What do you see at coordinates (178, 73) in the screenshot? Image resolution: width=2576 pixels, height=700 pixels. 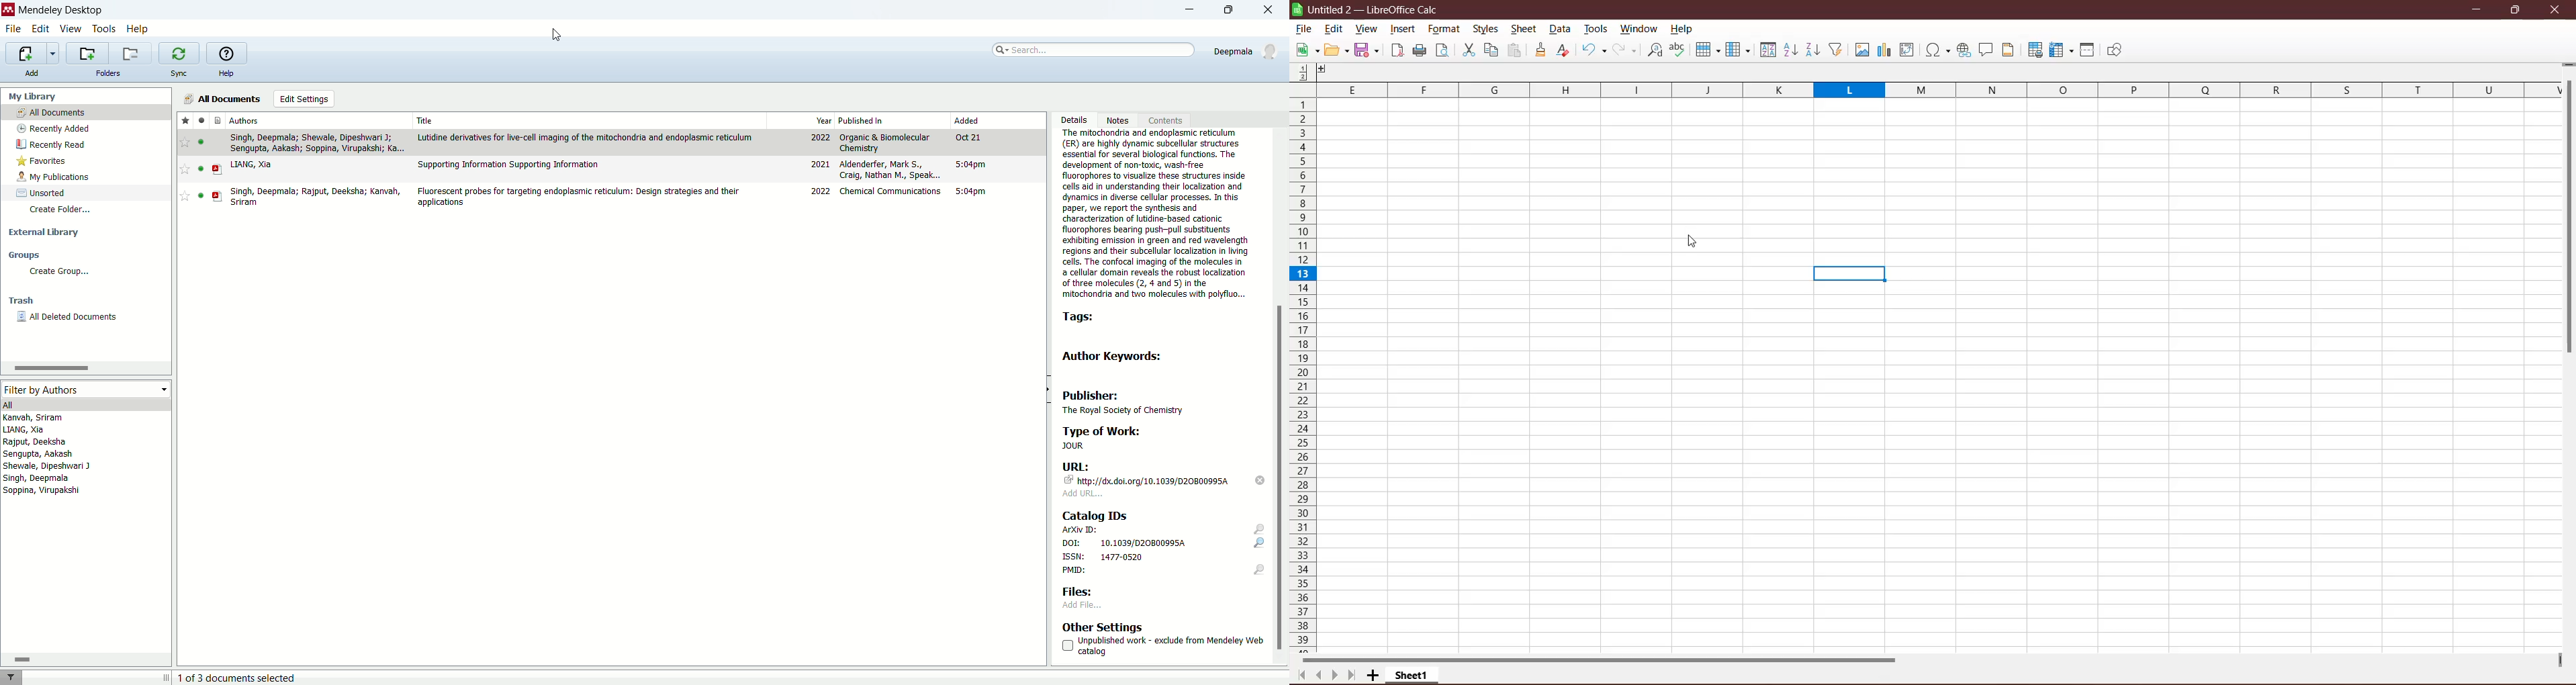 I see `sync` at bounding box center [178, 73].